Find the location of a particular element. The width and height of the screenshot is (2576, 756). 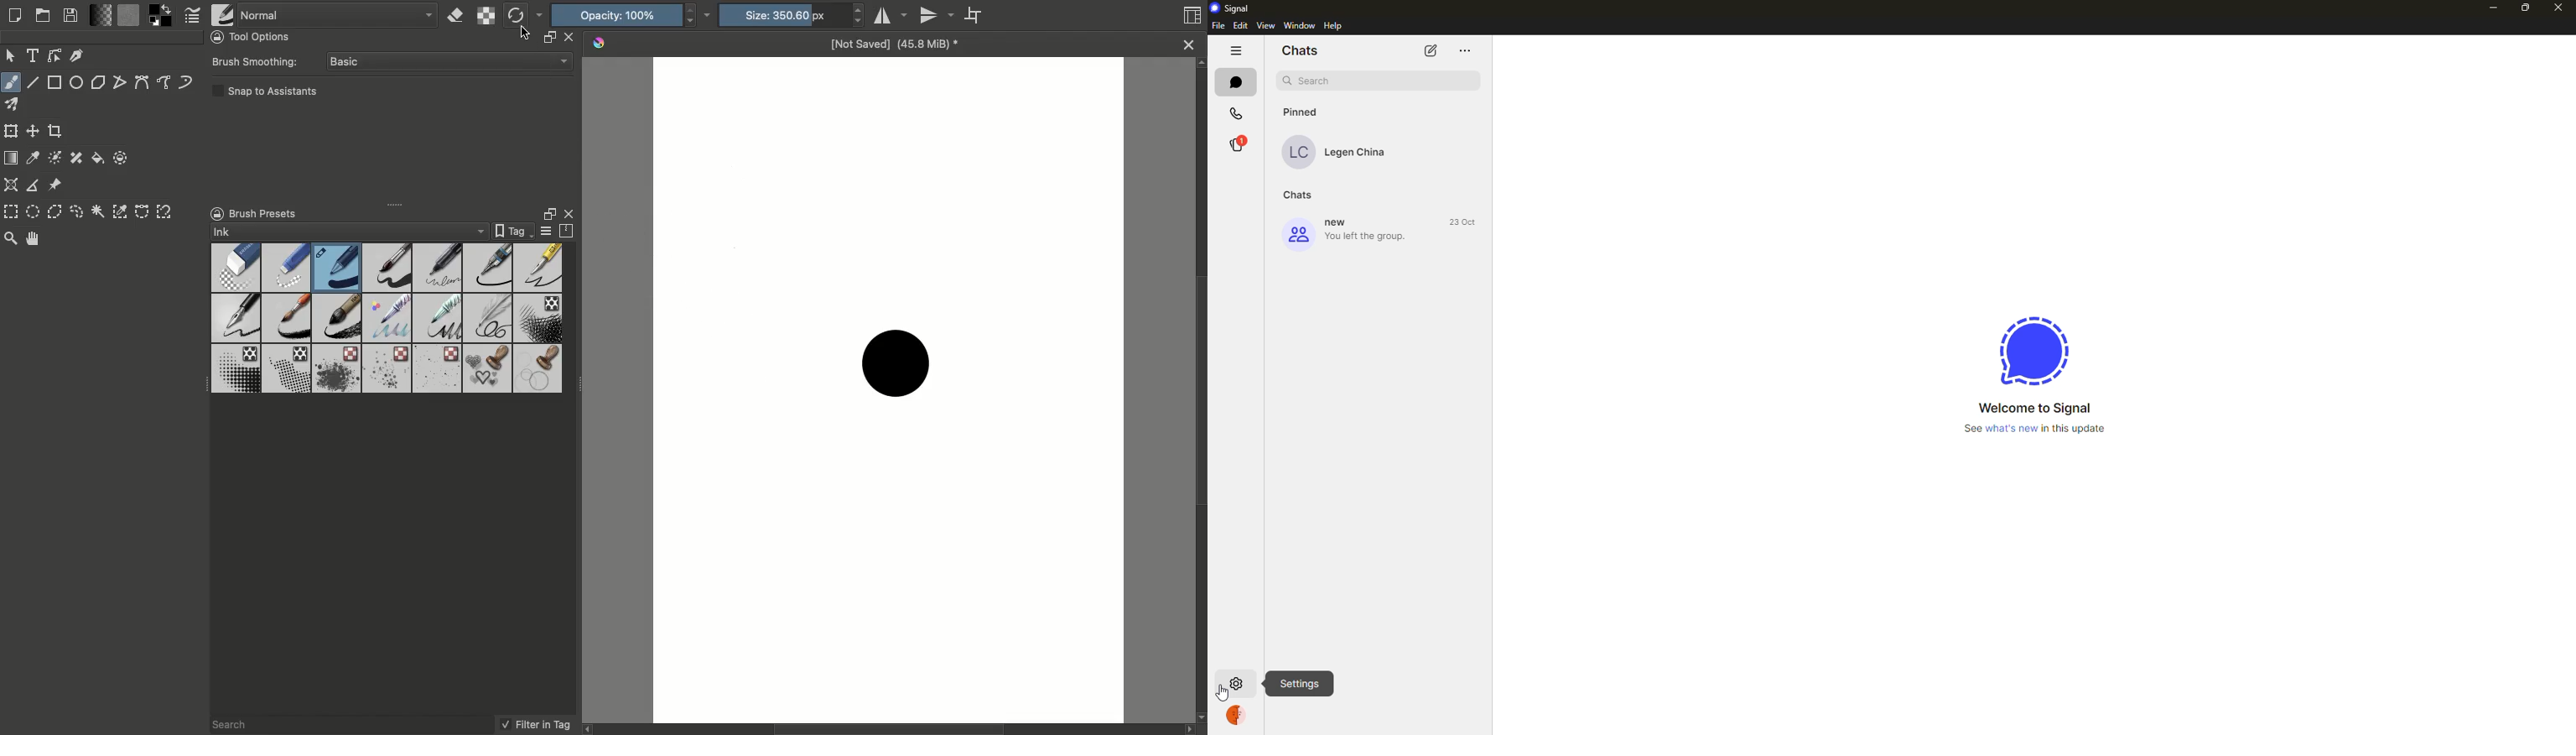

Brushes is located at coordinates (387, 319).